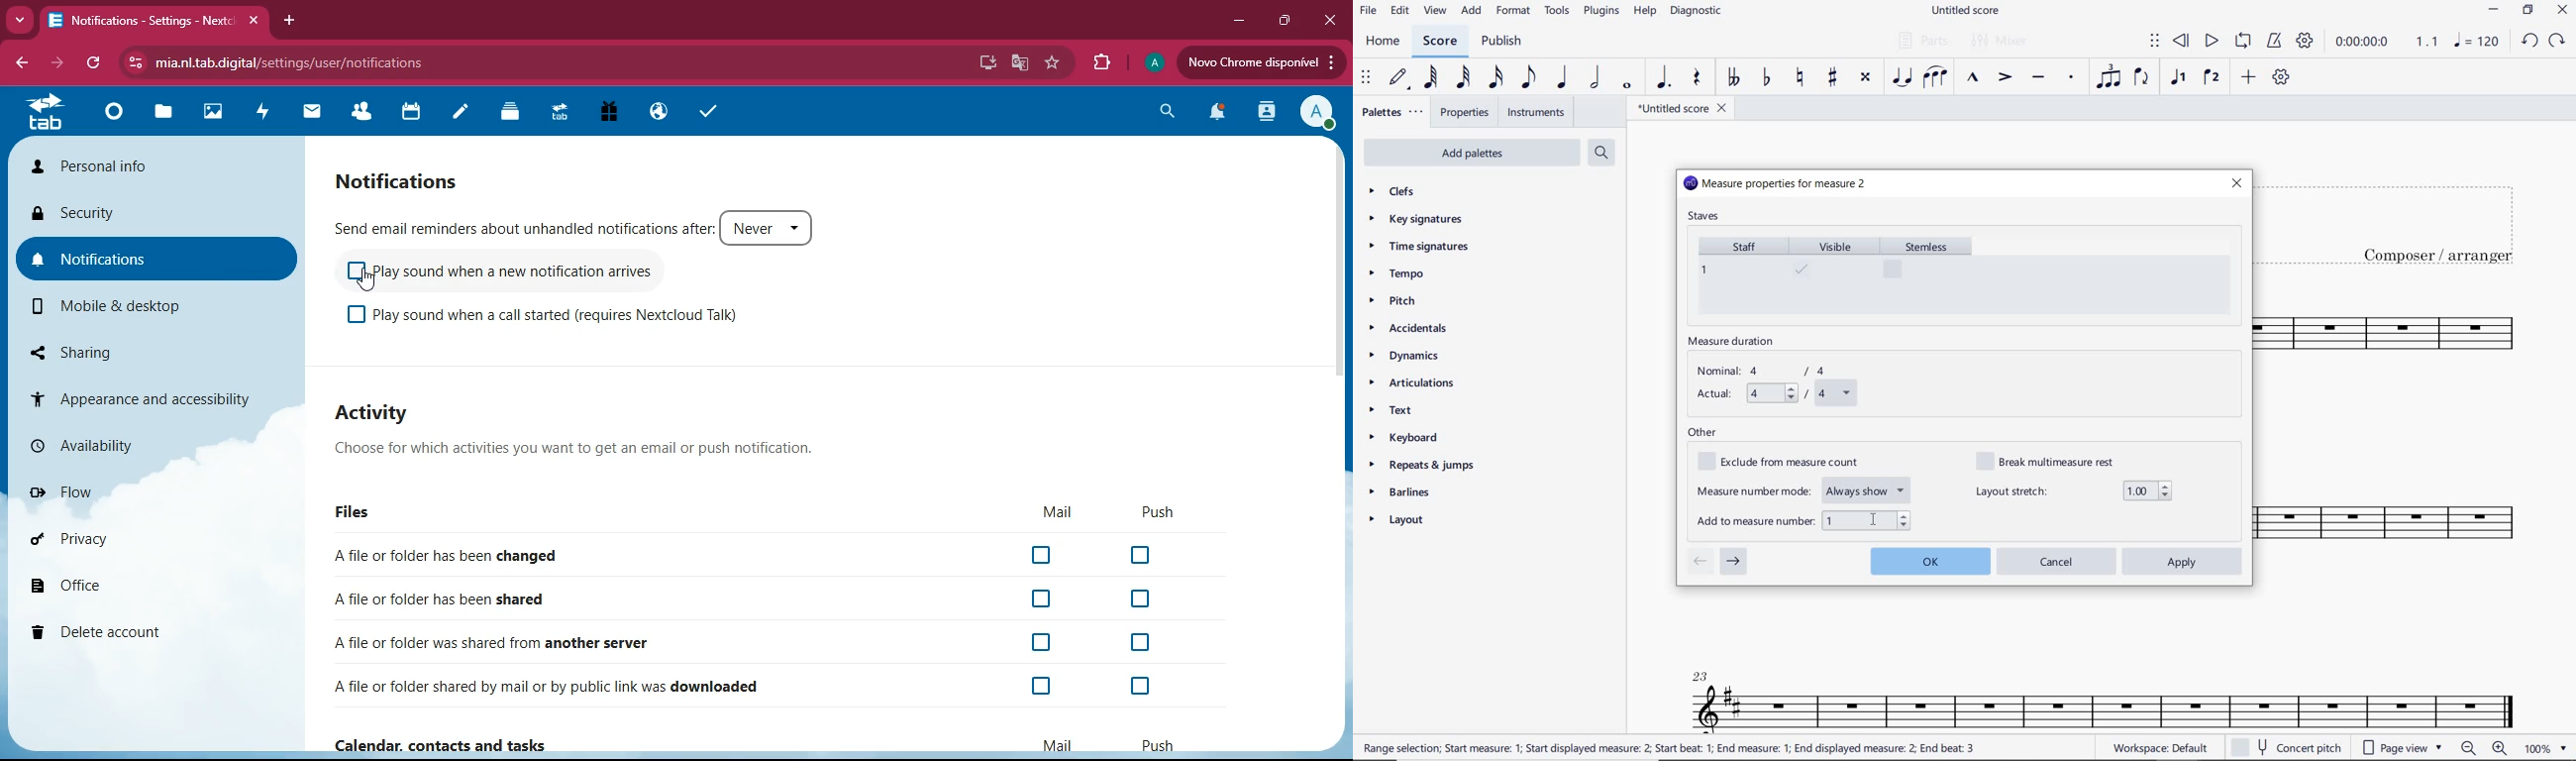 This screenshot has width=2576, height=784. Describe the element at coordinates (2056, 460) in the screenshot. I see `break multimeasure rest` at that location.